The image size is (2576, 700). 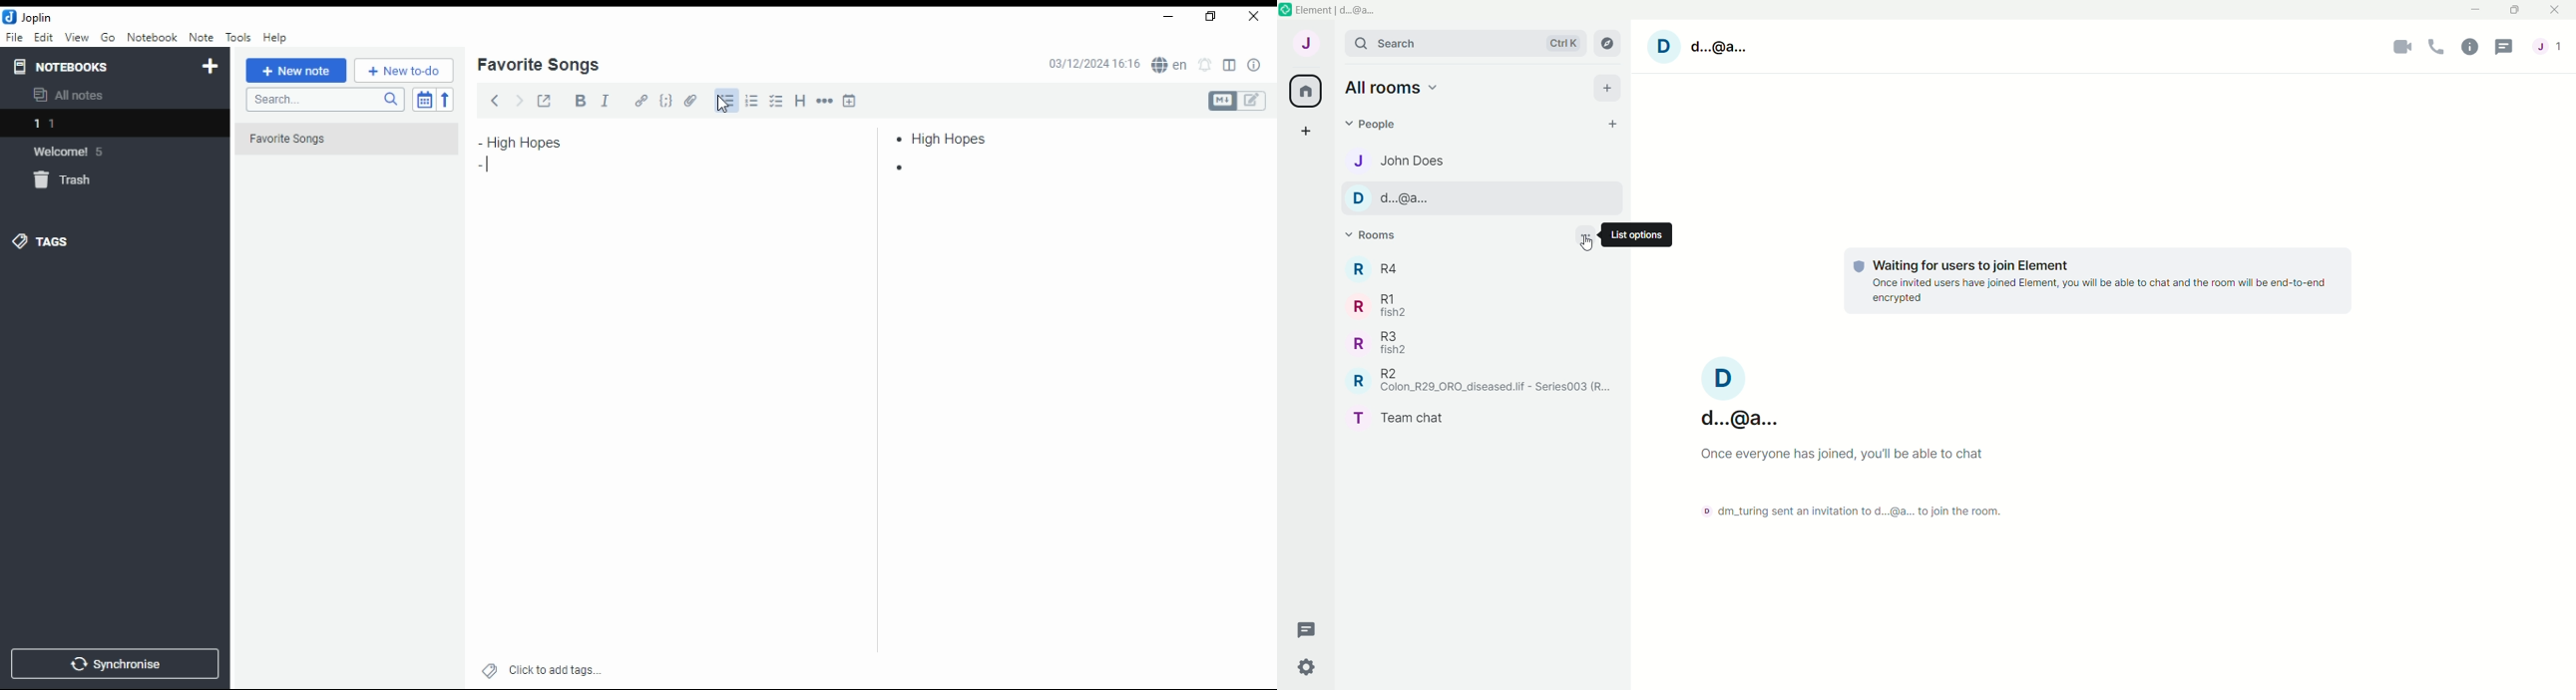 What do you see at coordinates (2476, 9) in the screenshot?
I see `Minimize` at bounding box center [2476, 9].